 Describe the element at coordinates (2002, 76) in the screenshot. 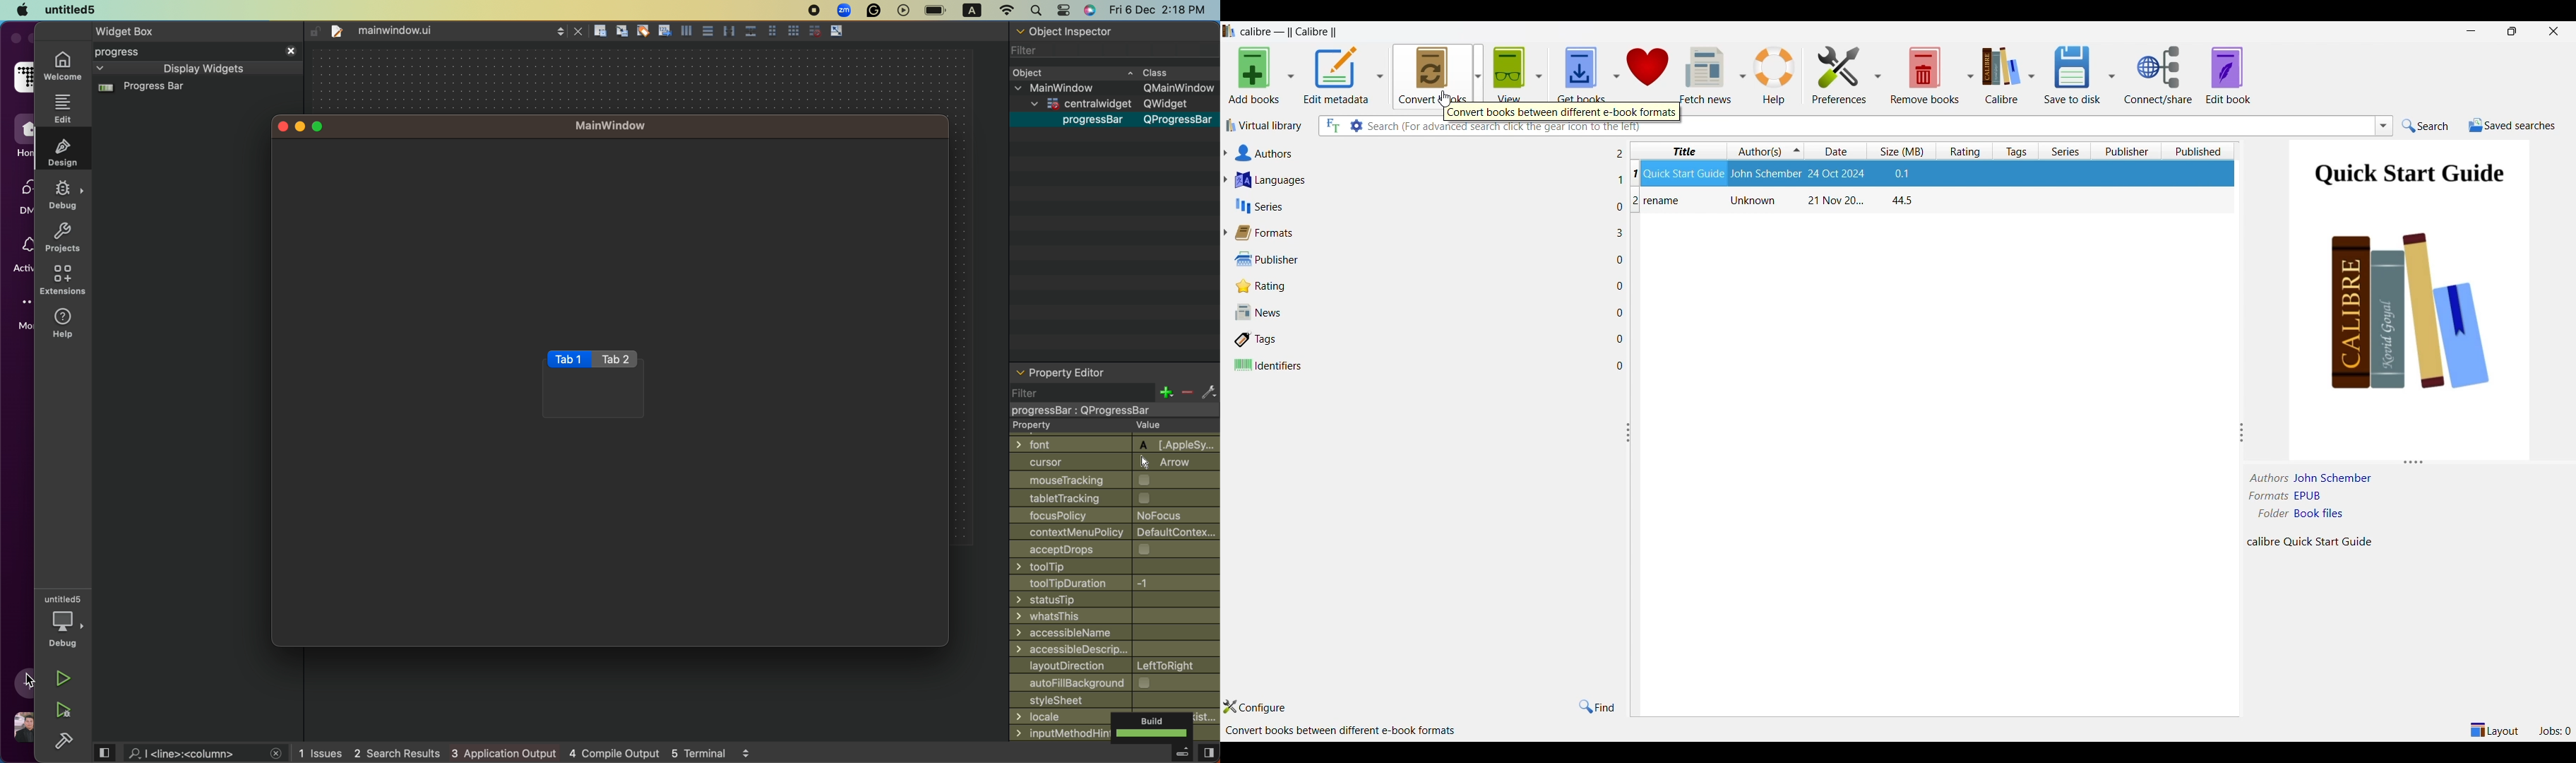

I see `Calibre` at that location.